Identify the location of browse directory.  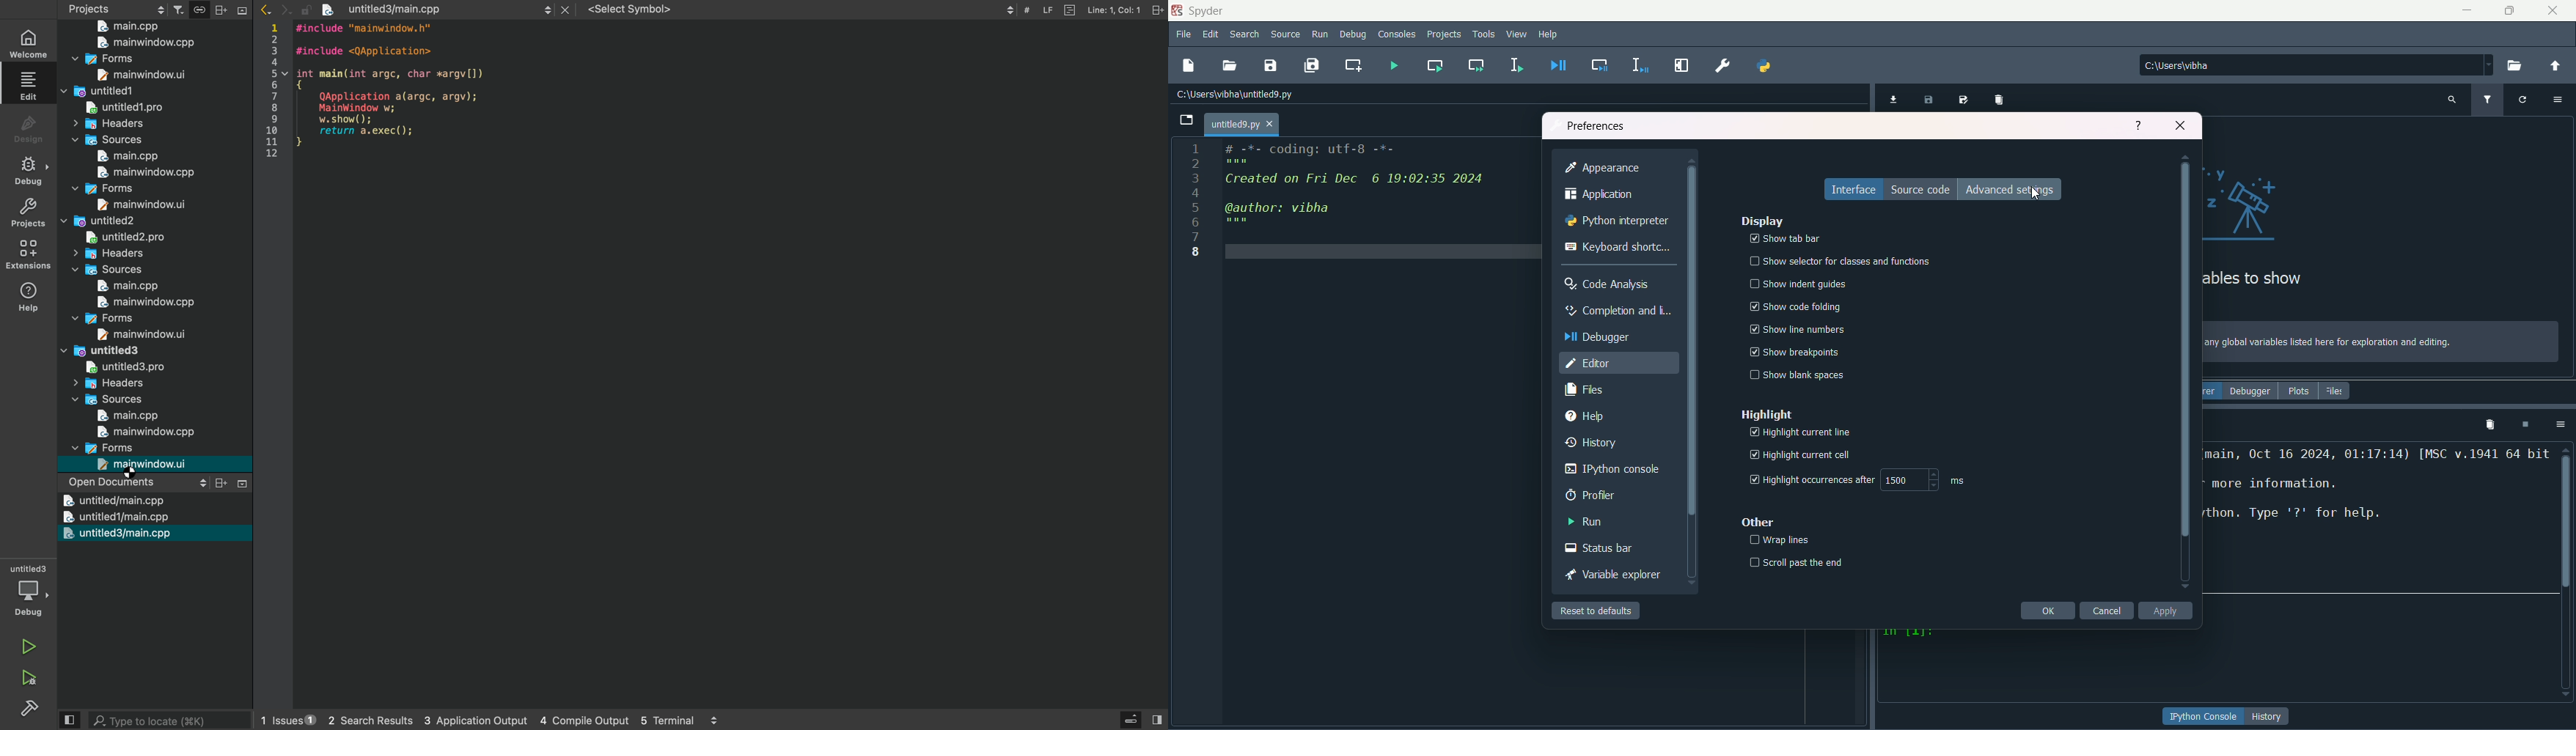
(2515, 66).